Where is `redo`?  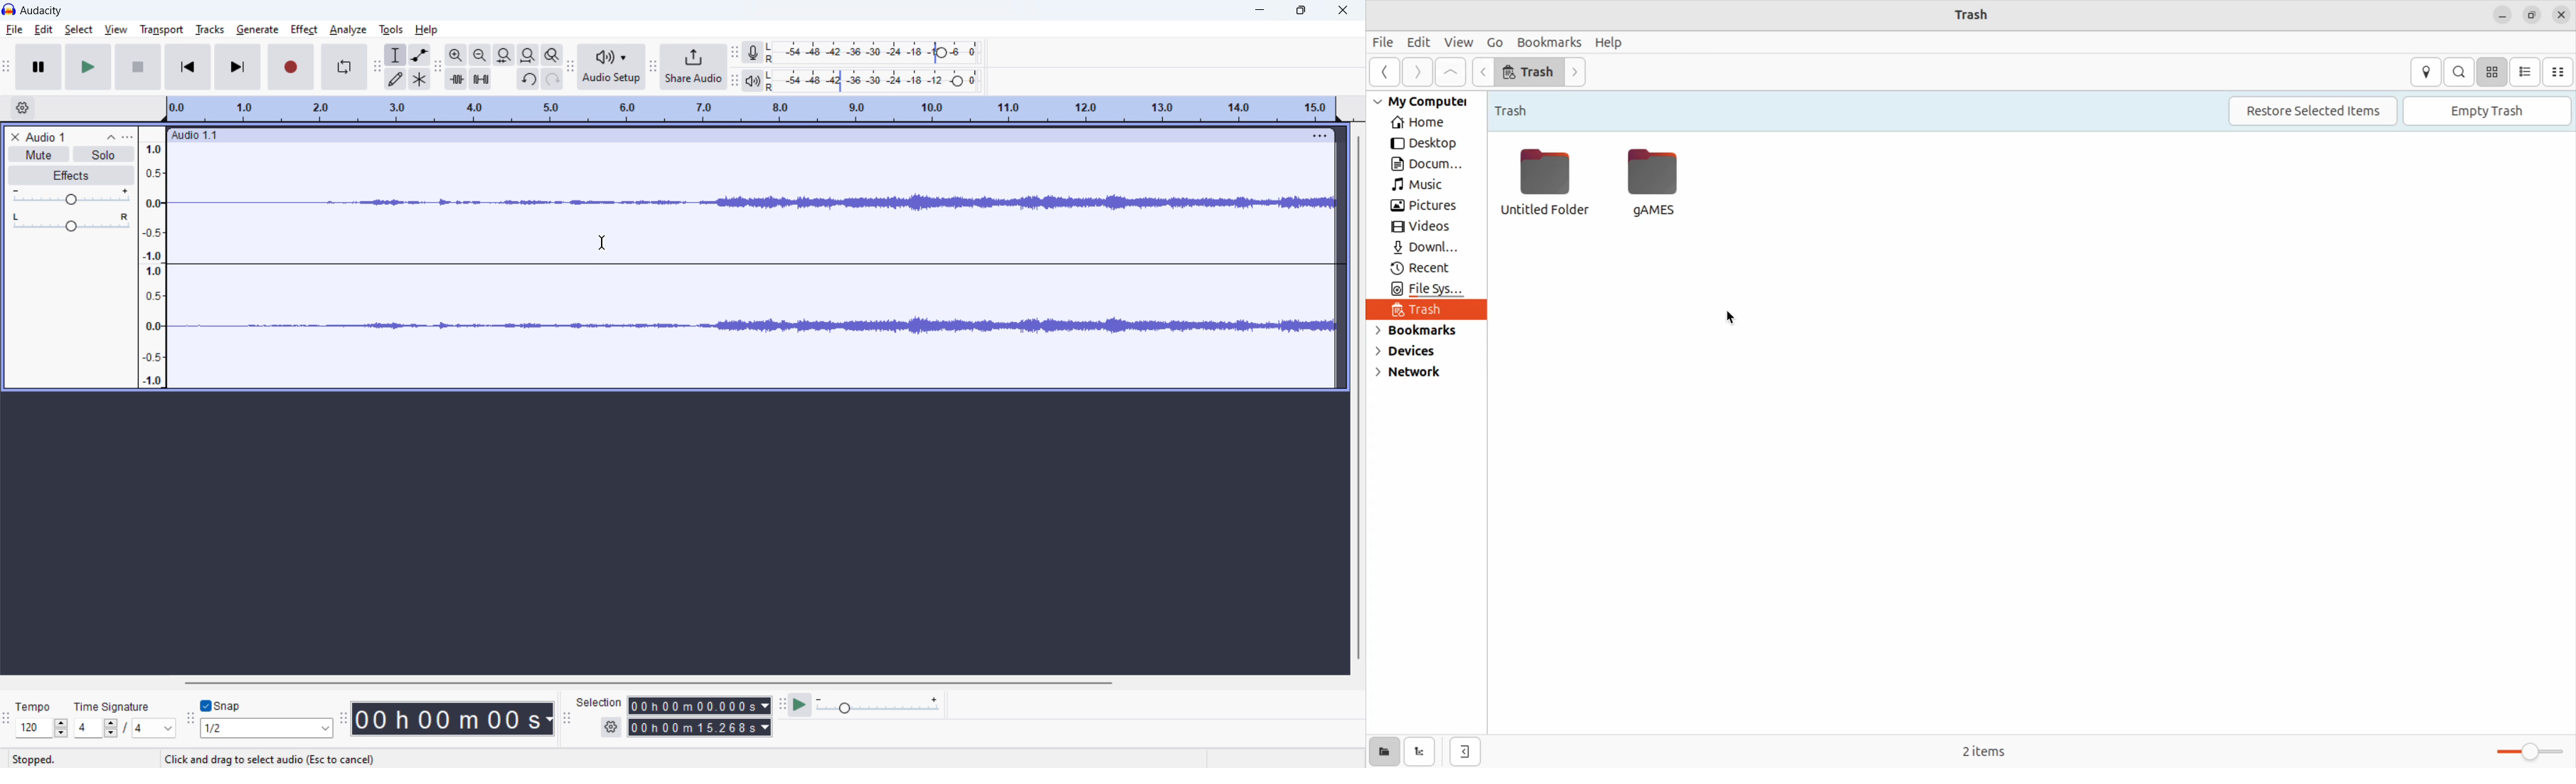
redo is located at coordinates (551, 79).